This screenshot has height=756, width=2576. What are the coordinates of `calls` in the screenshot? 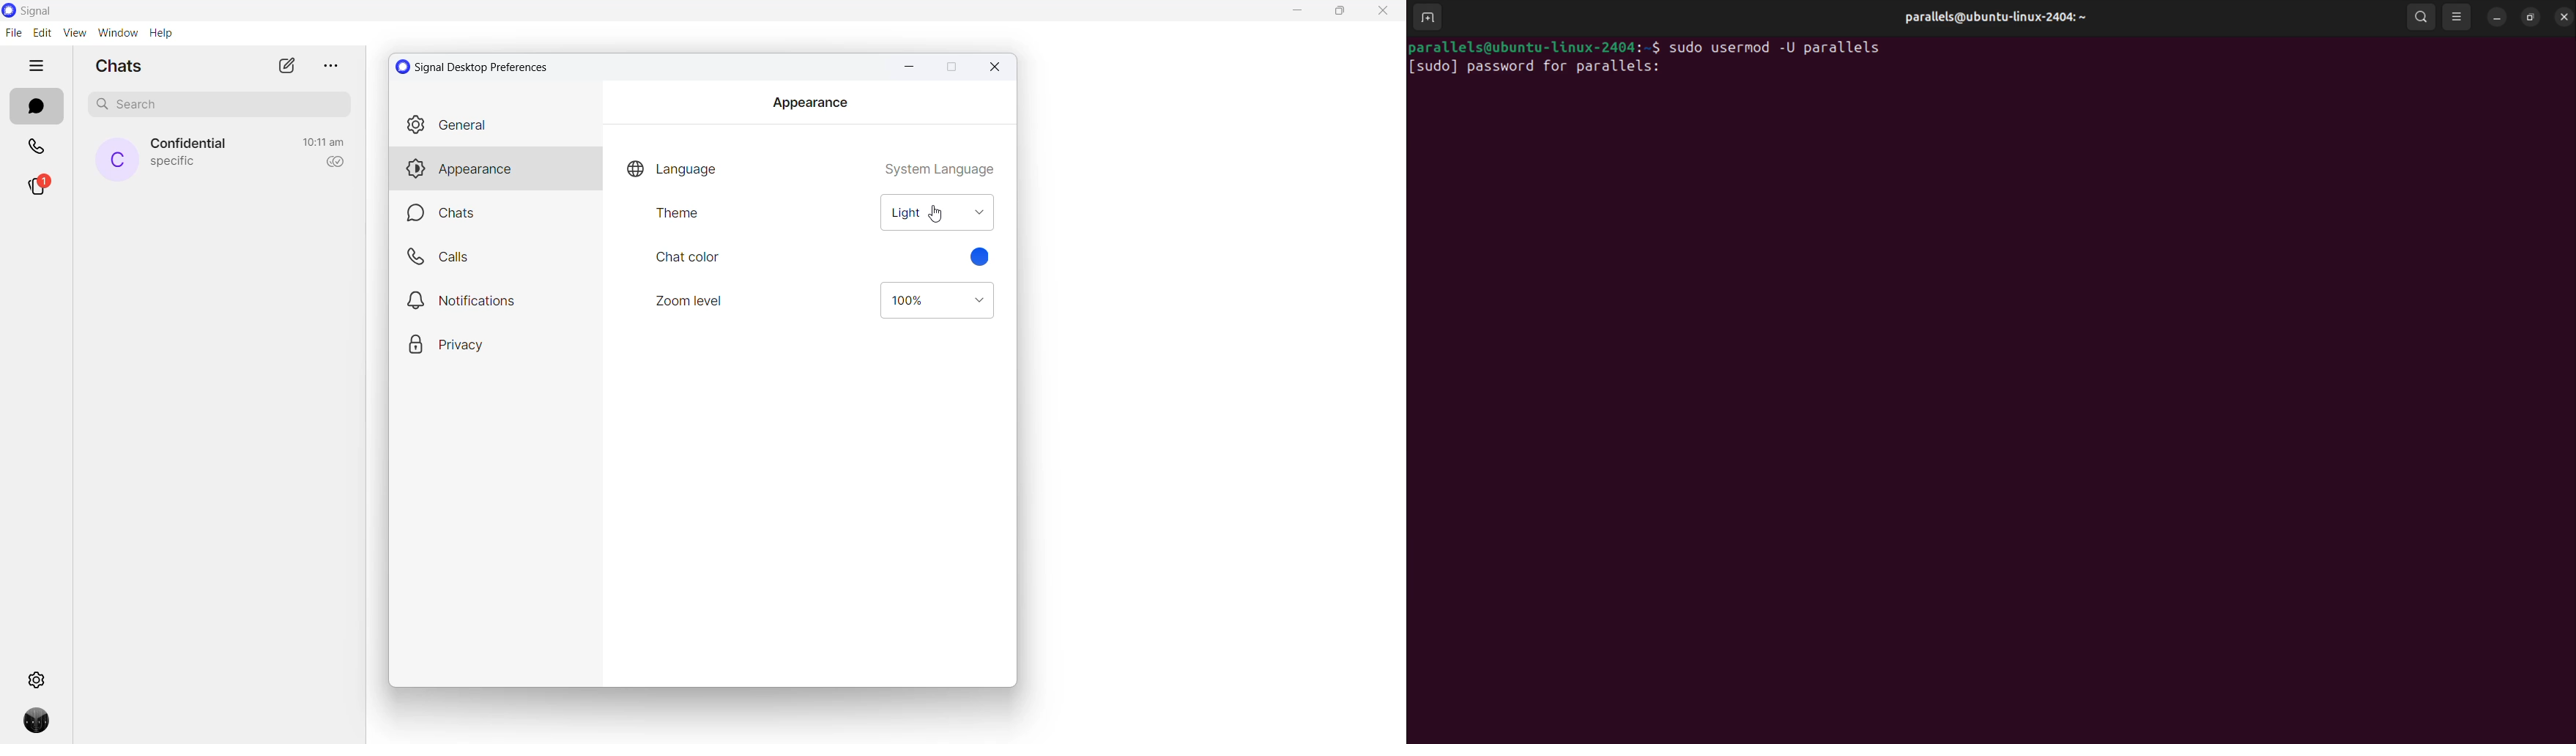 It's located at (38, 149).